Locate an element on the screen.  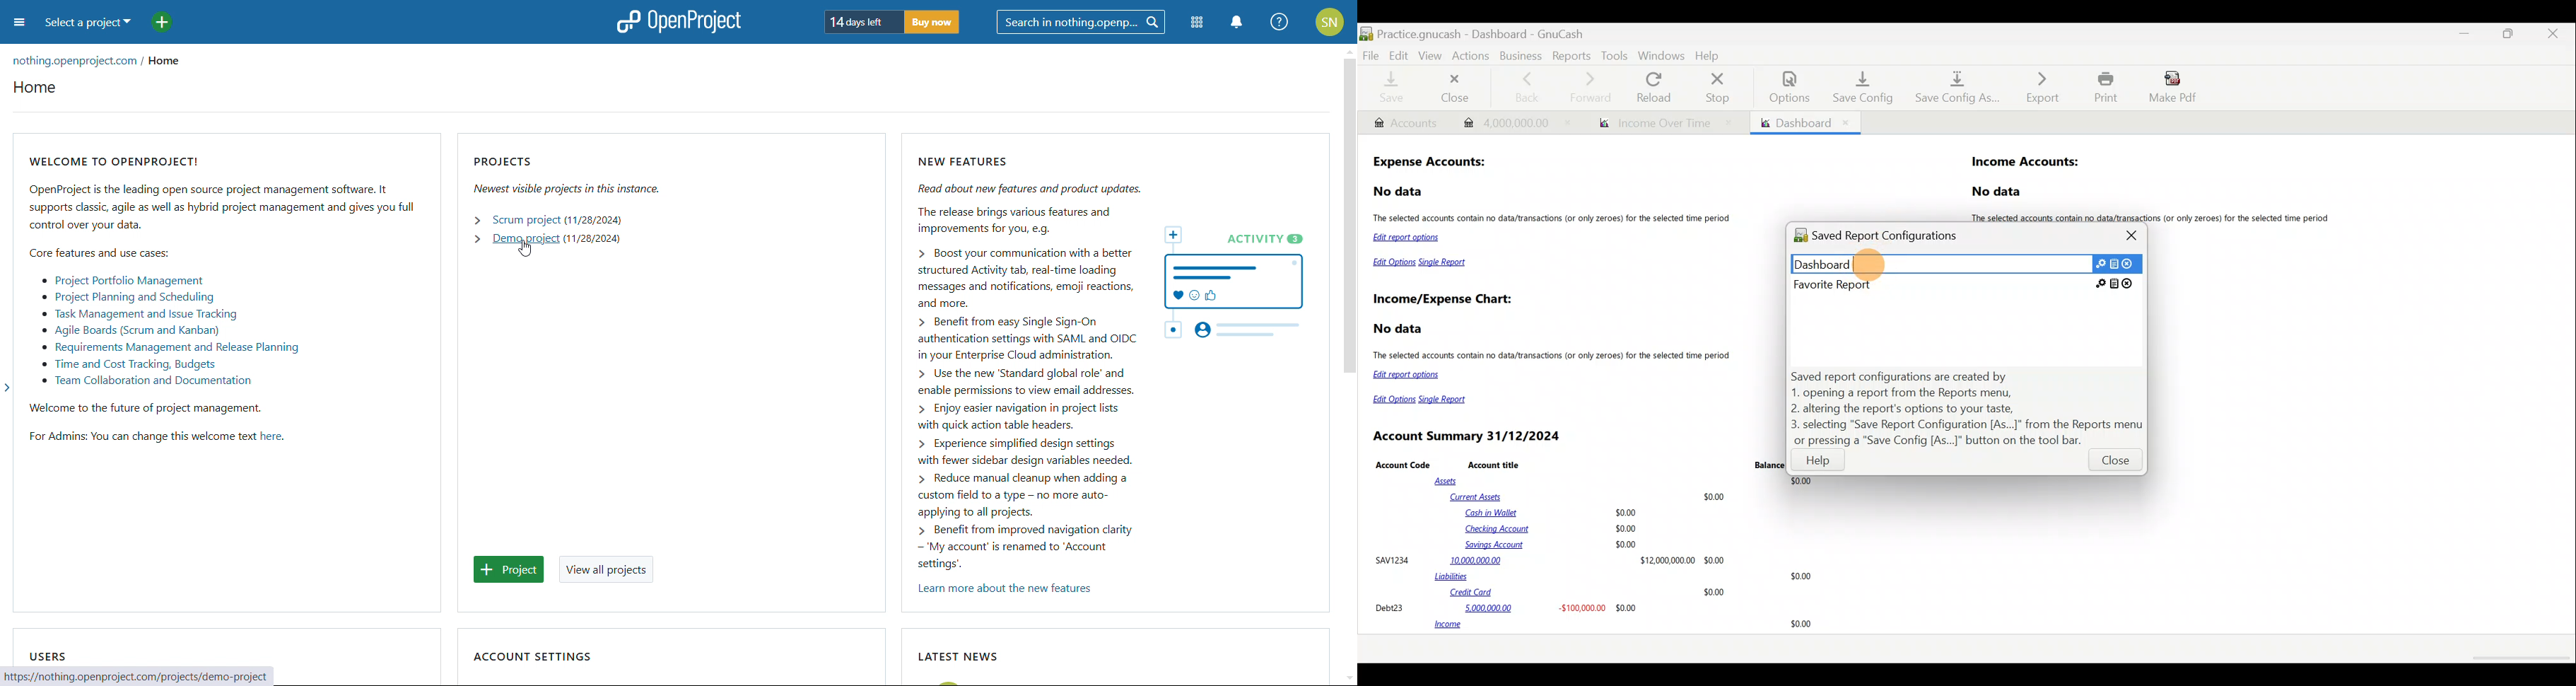
Options is located at coordinates (1783, 87).